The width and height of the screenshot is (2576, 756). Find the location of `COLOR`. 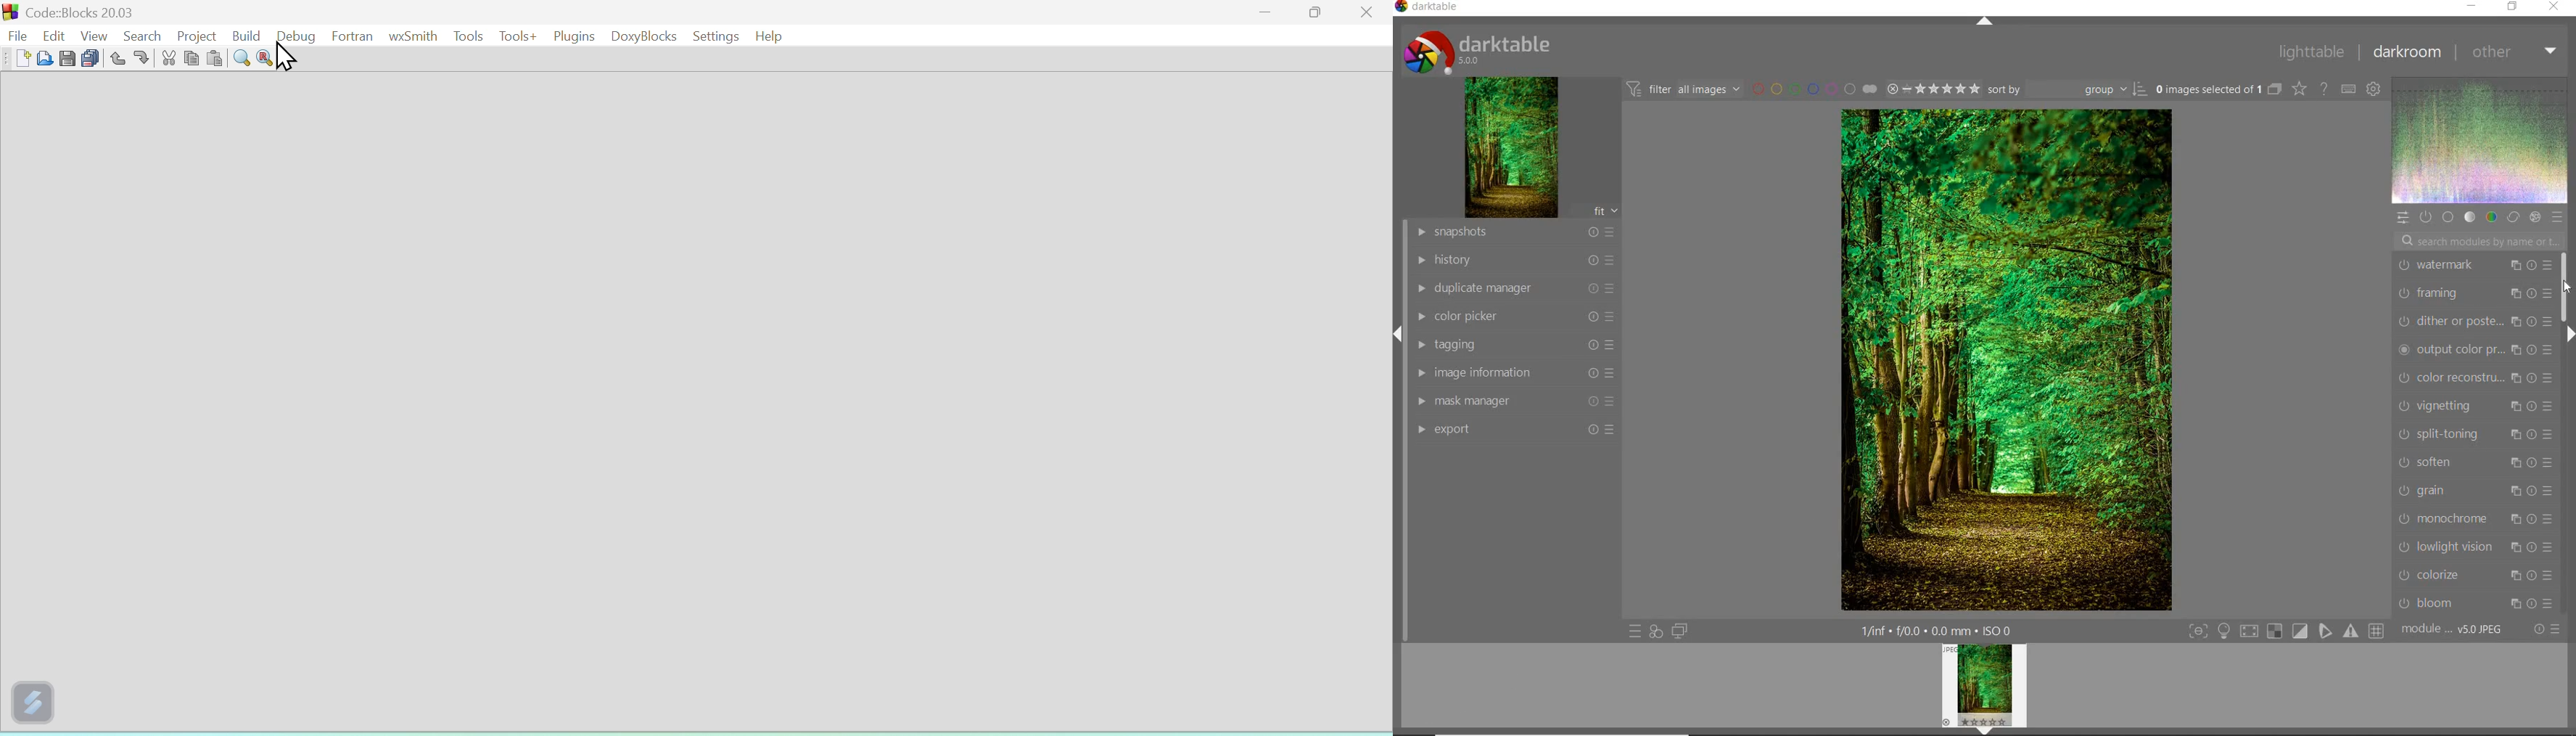

COLOR is located at coordinates (2493, 217).